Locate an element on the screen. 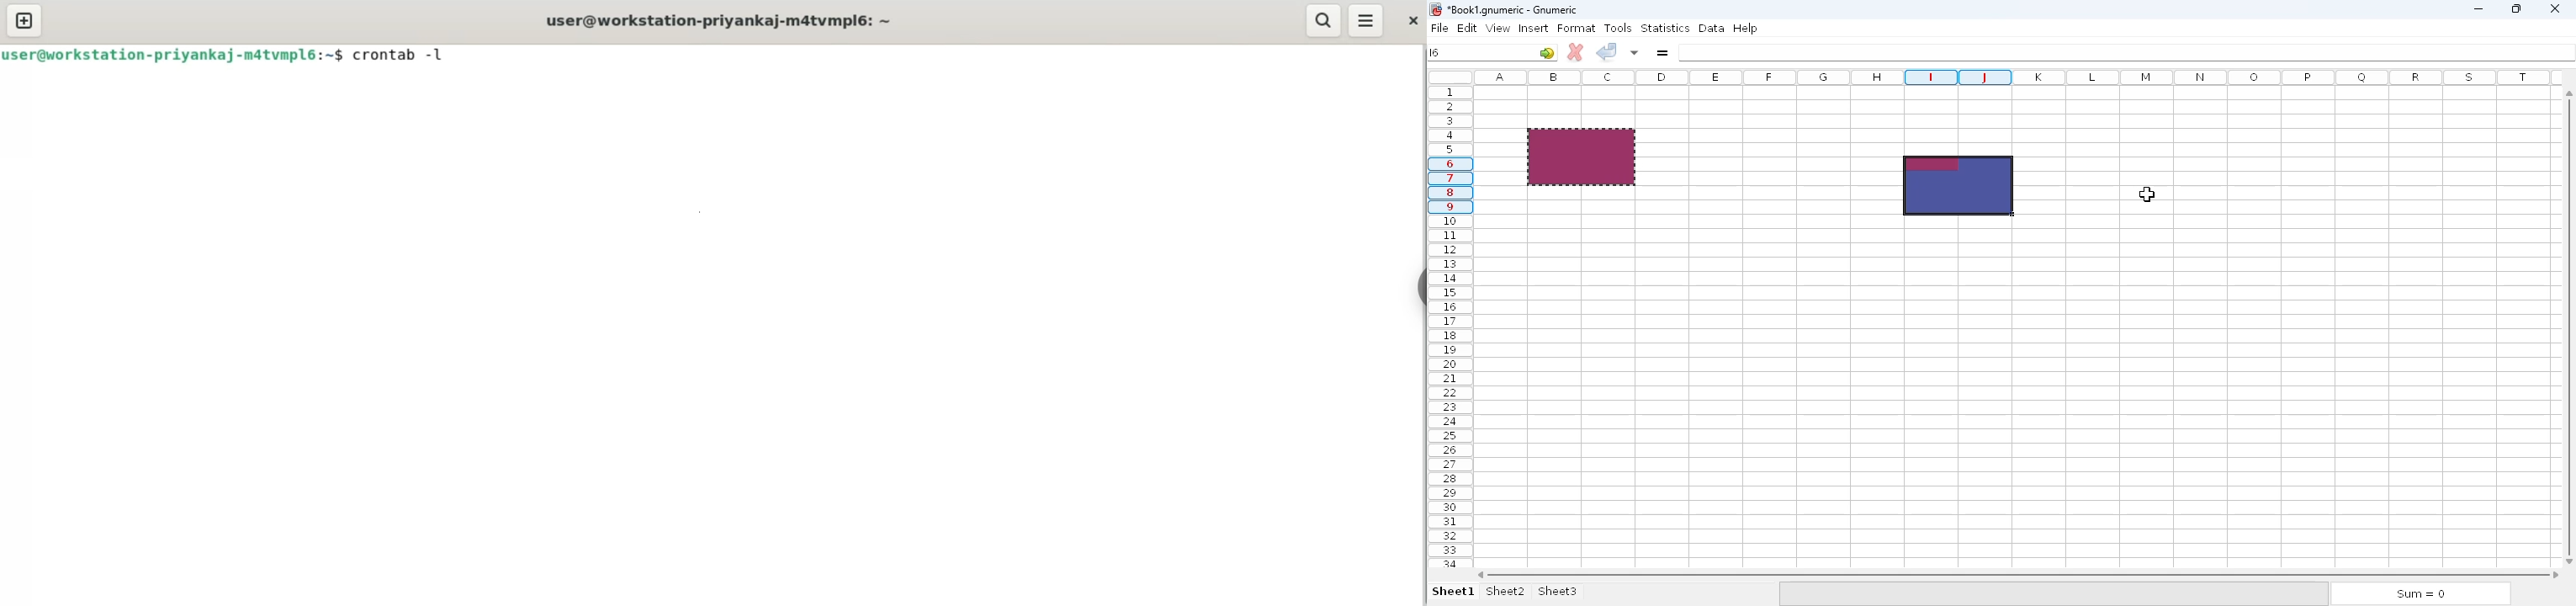 This screenshot has height=616, width=2576. enter formula is located at coordinates (1663, 52).